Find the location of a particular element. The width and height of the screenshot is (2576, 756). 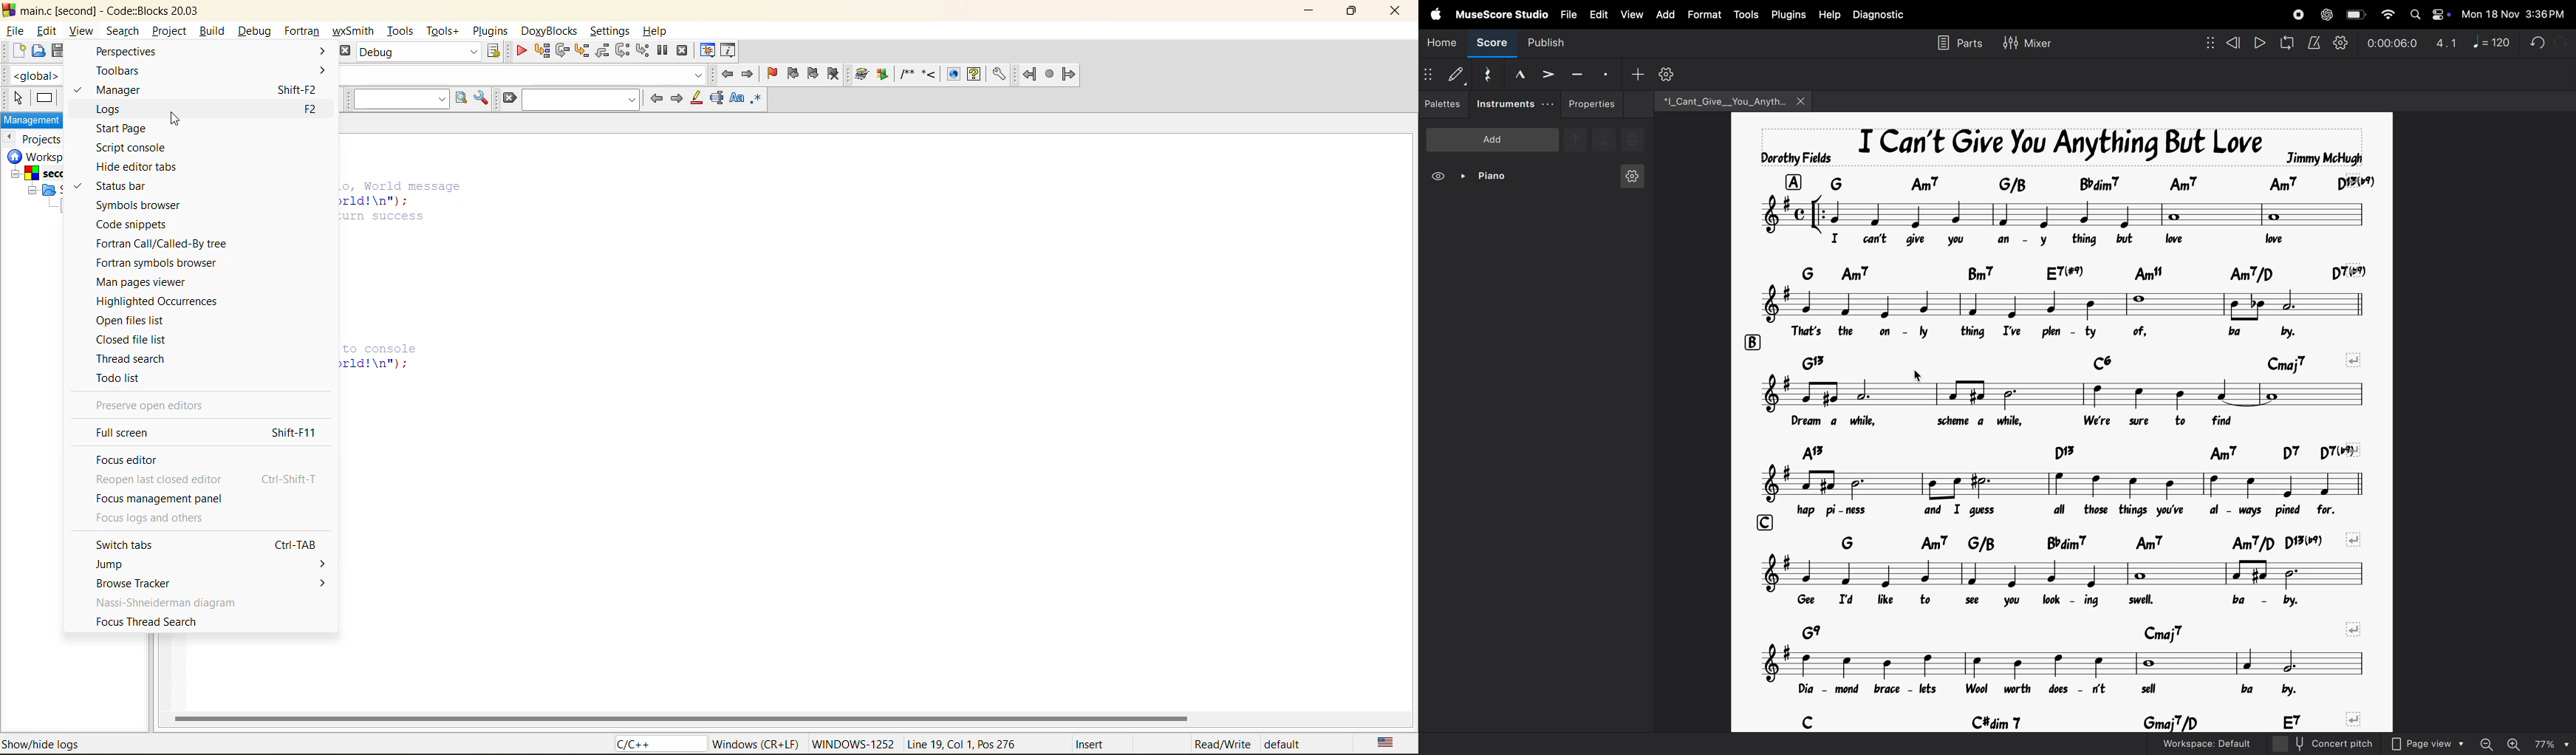

battery is located at coordinates (2354, 14).